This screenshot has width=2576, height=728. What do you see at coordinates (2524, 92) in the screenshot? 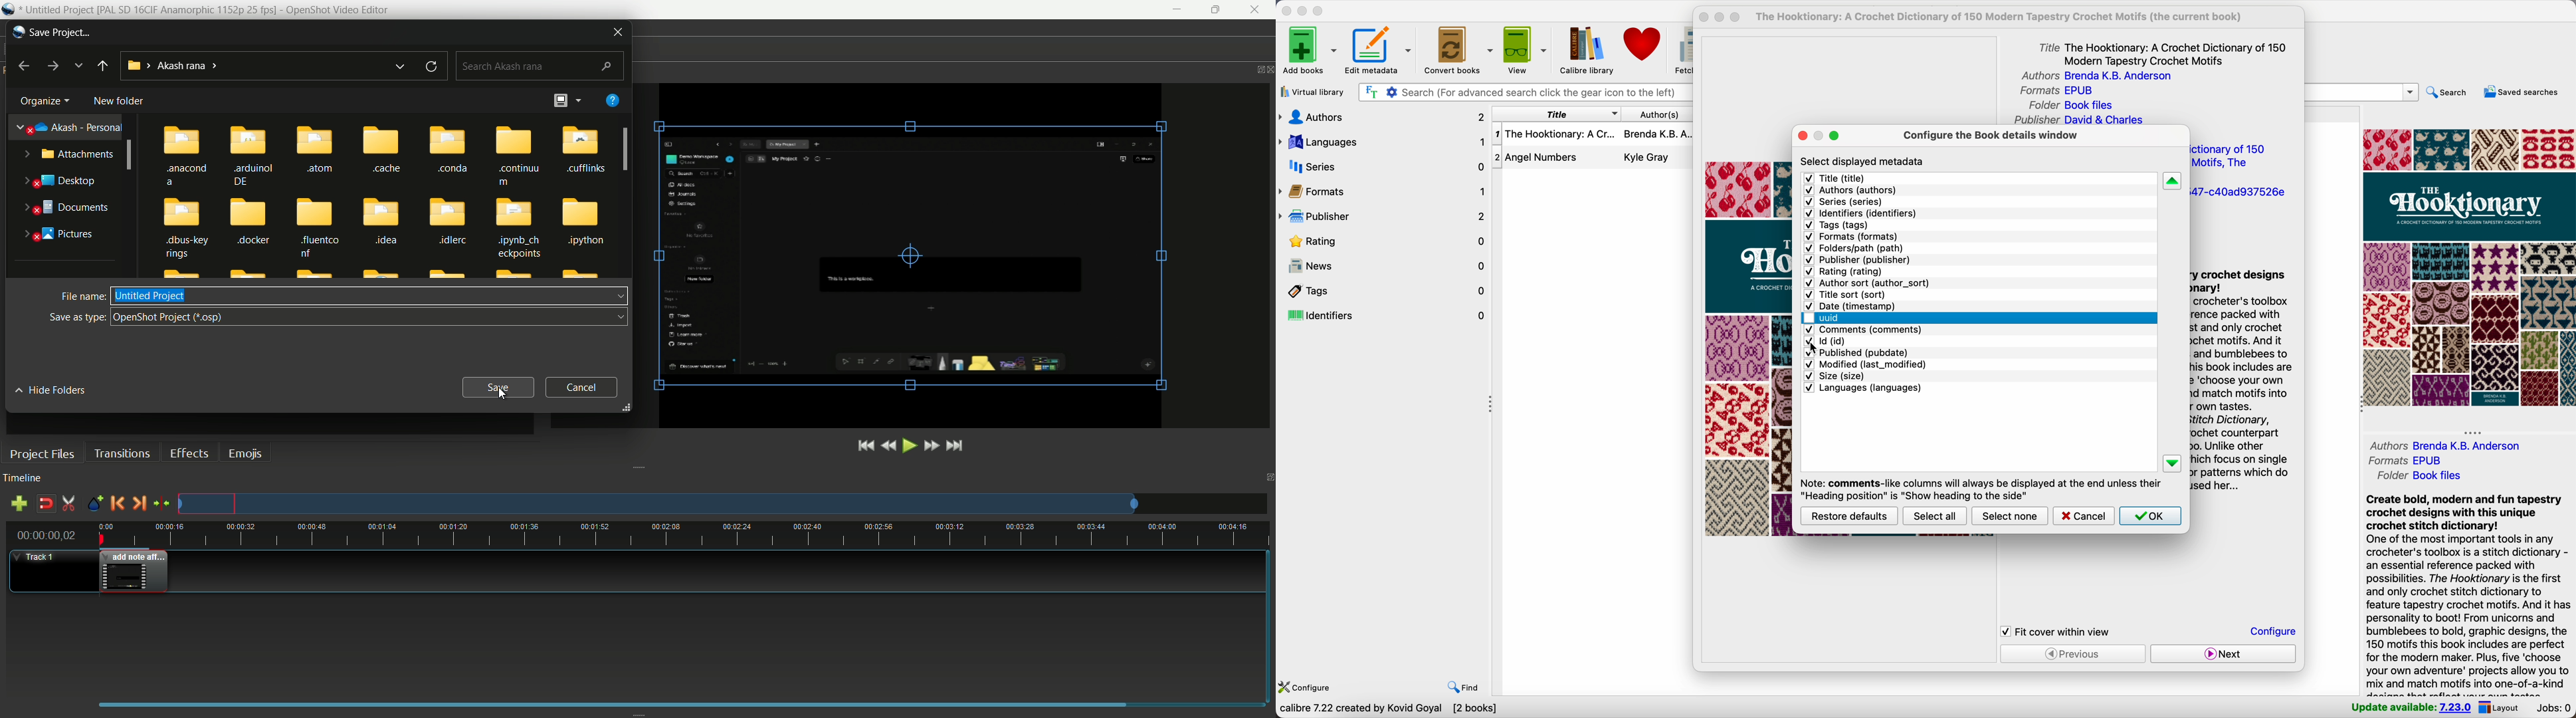
I see `saved searches` at bounding box center [2524, 92].